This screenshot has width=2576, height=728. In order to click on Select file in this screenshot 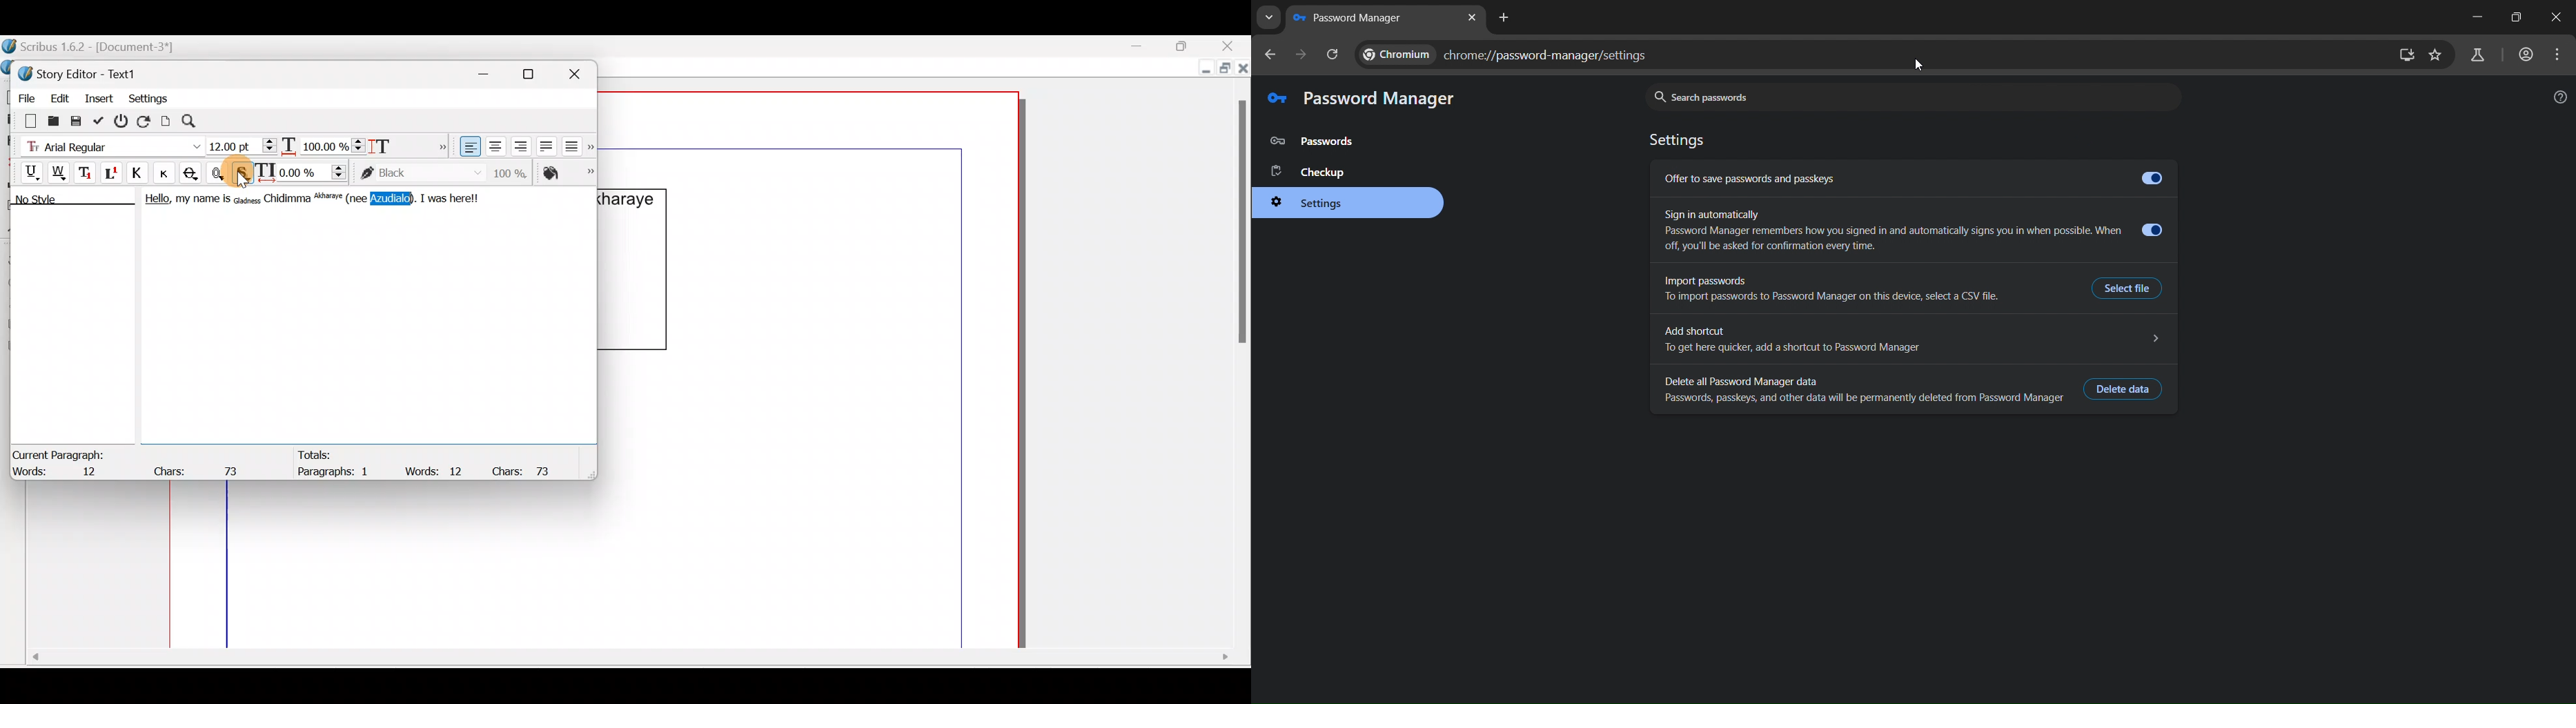, I will do `click(2128, 288)`.